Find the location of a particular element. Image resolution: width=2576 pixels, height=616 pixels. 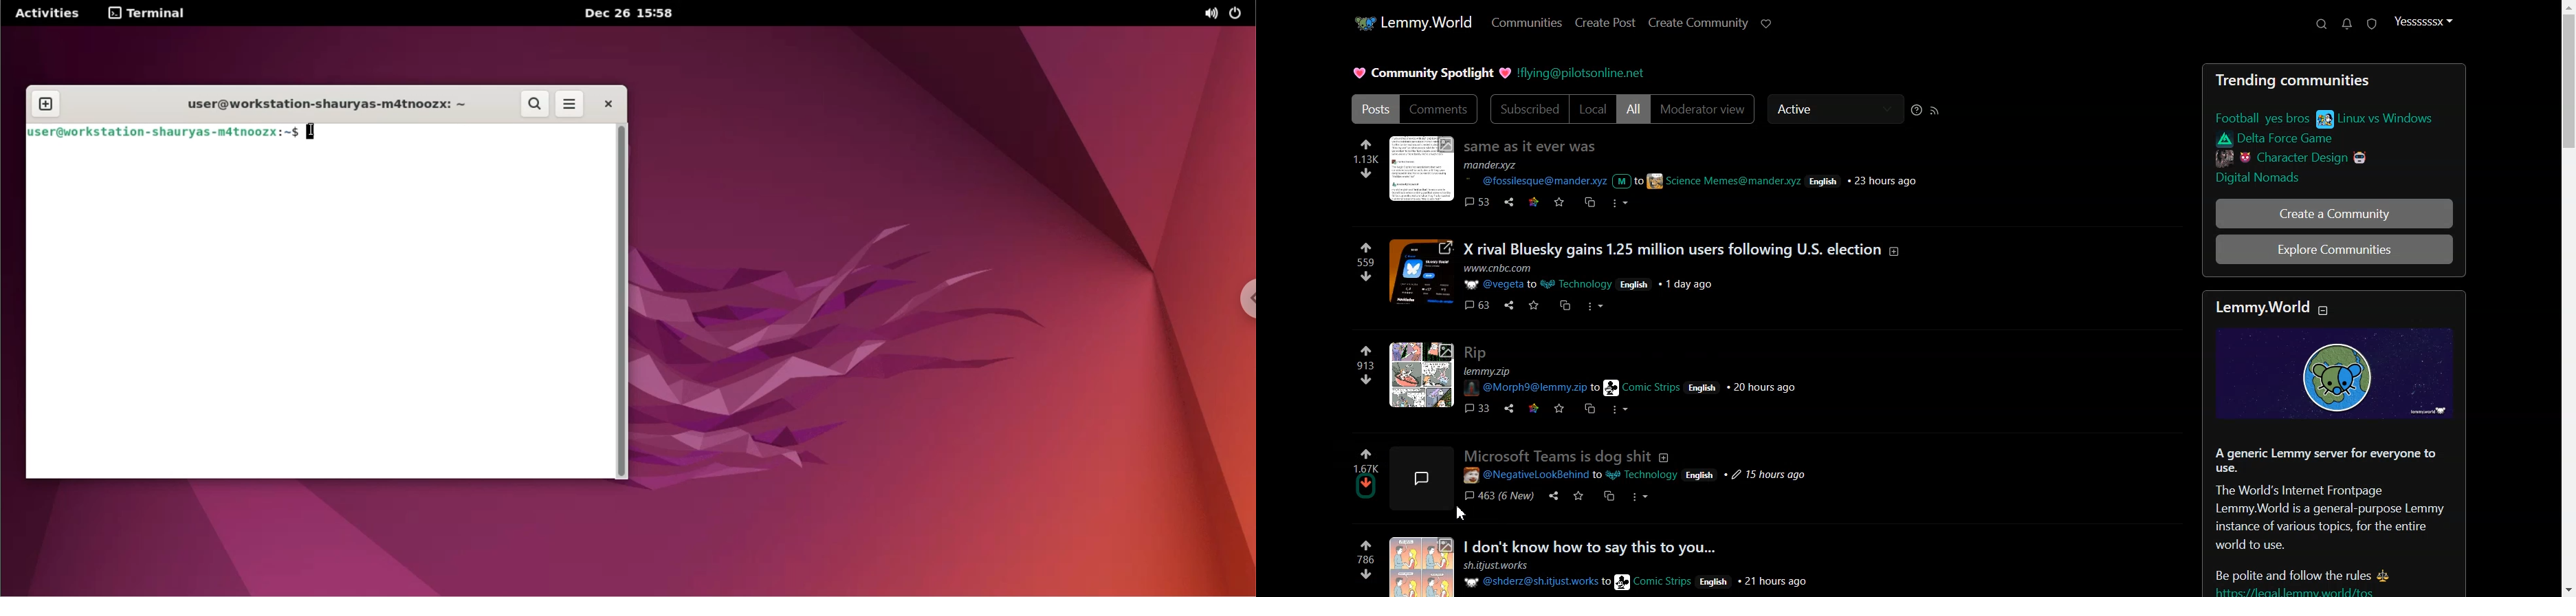

cs is located at coordinates (1590, 408).